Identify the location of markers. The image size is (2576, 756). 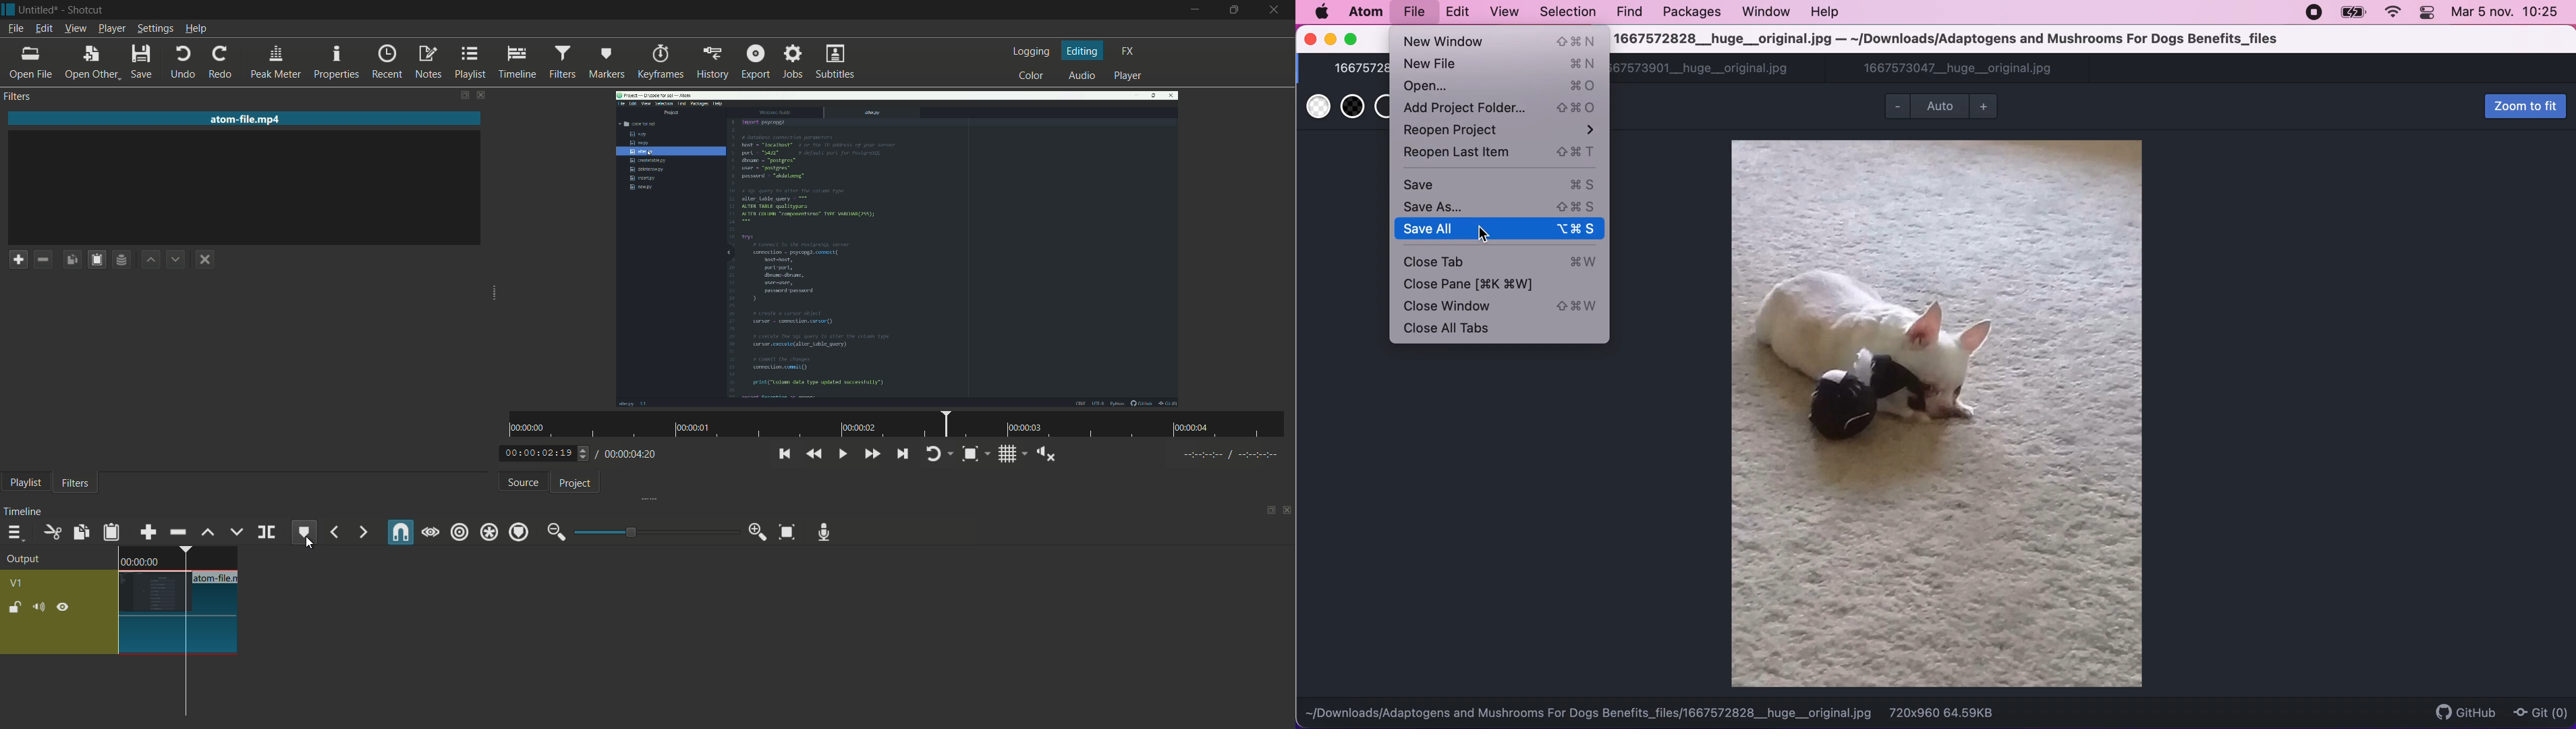
(603, 63).